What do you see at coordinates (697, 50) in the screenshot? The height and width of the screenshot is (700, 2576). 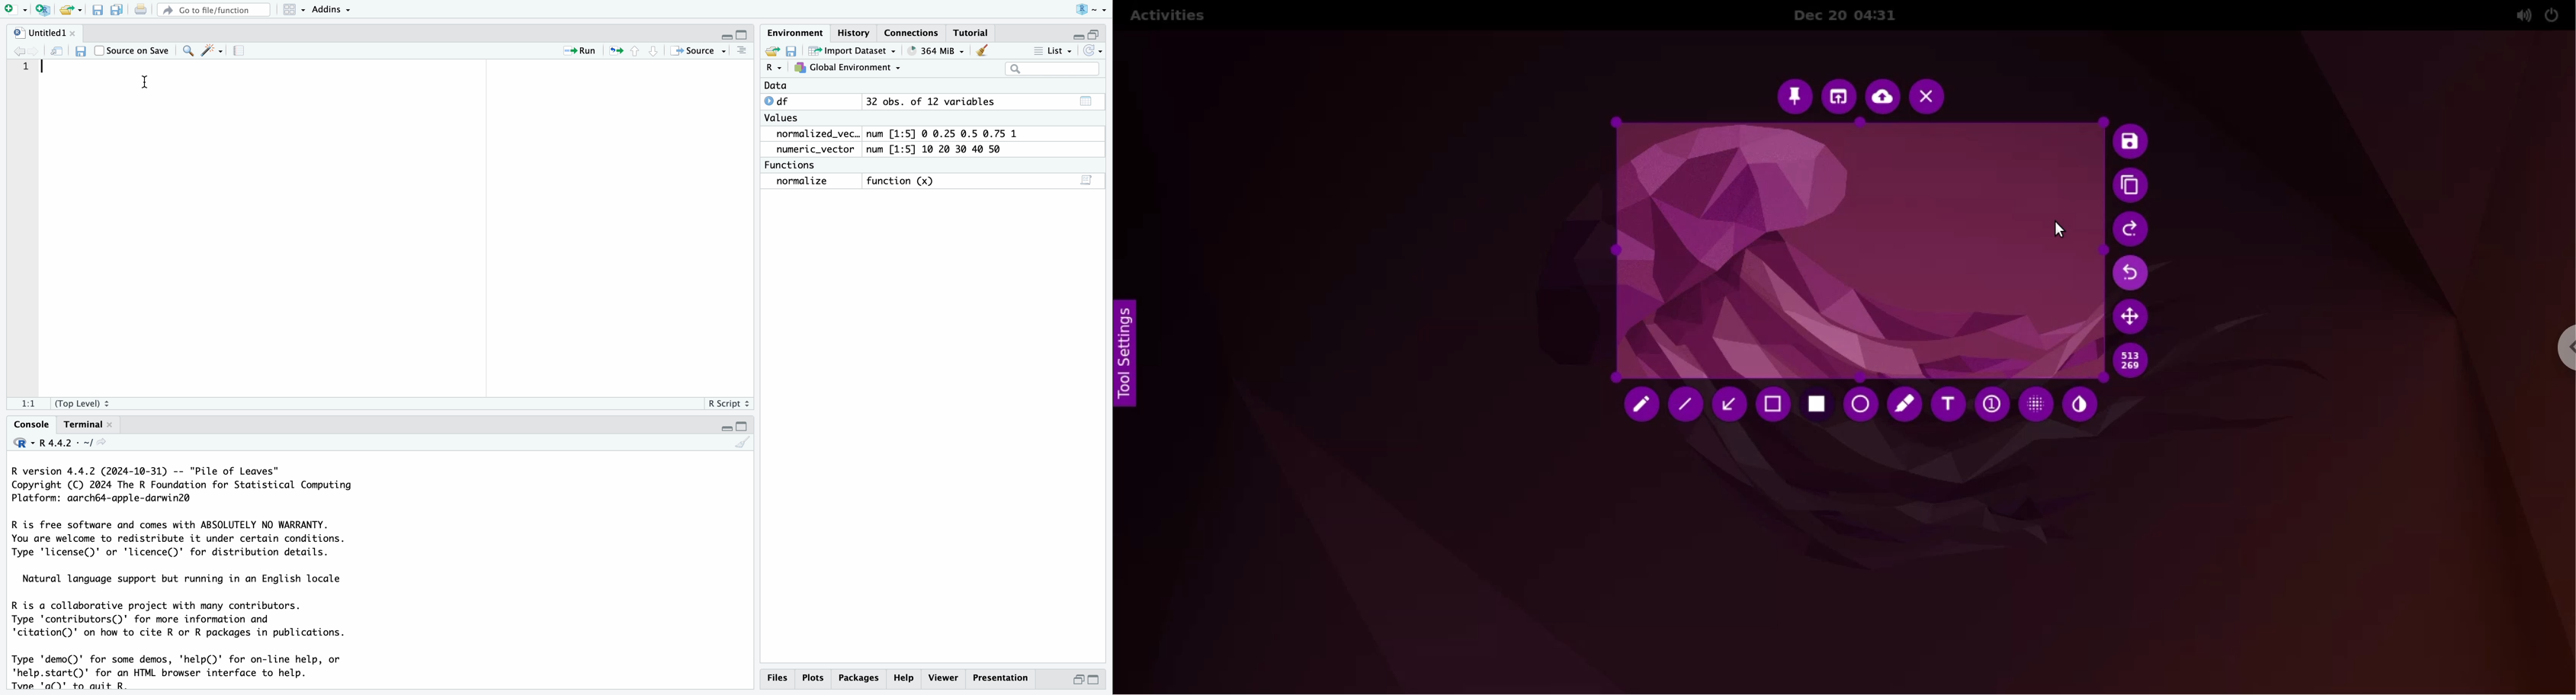 I see `Source` at bounding box center [697, 50].